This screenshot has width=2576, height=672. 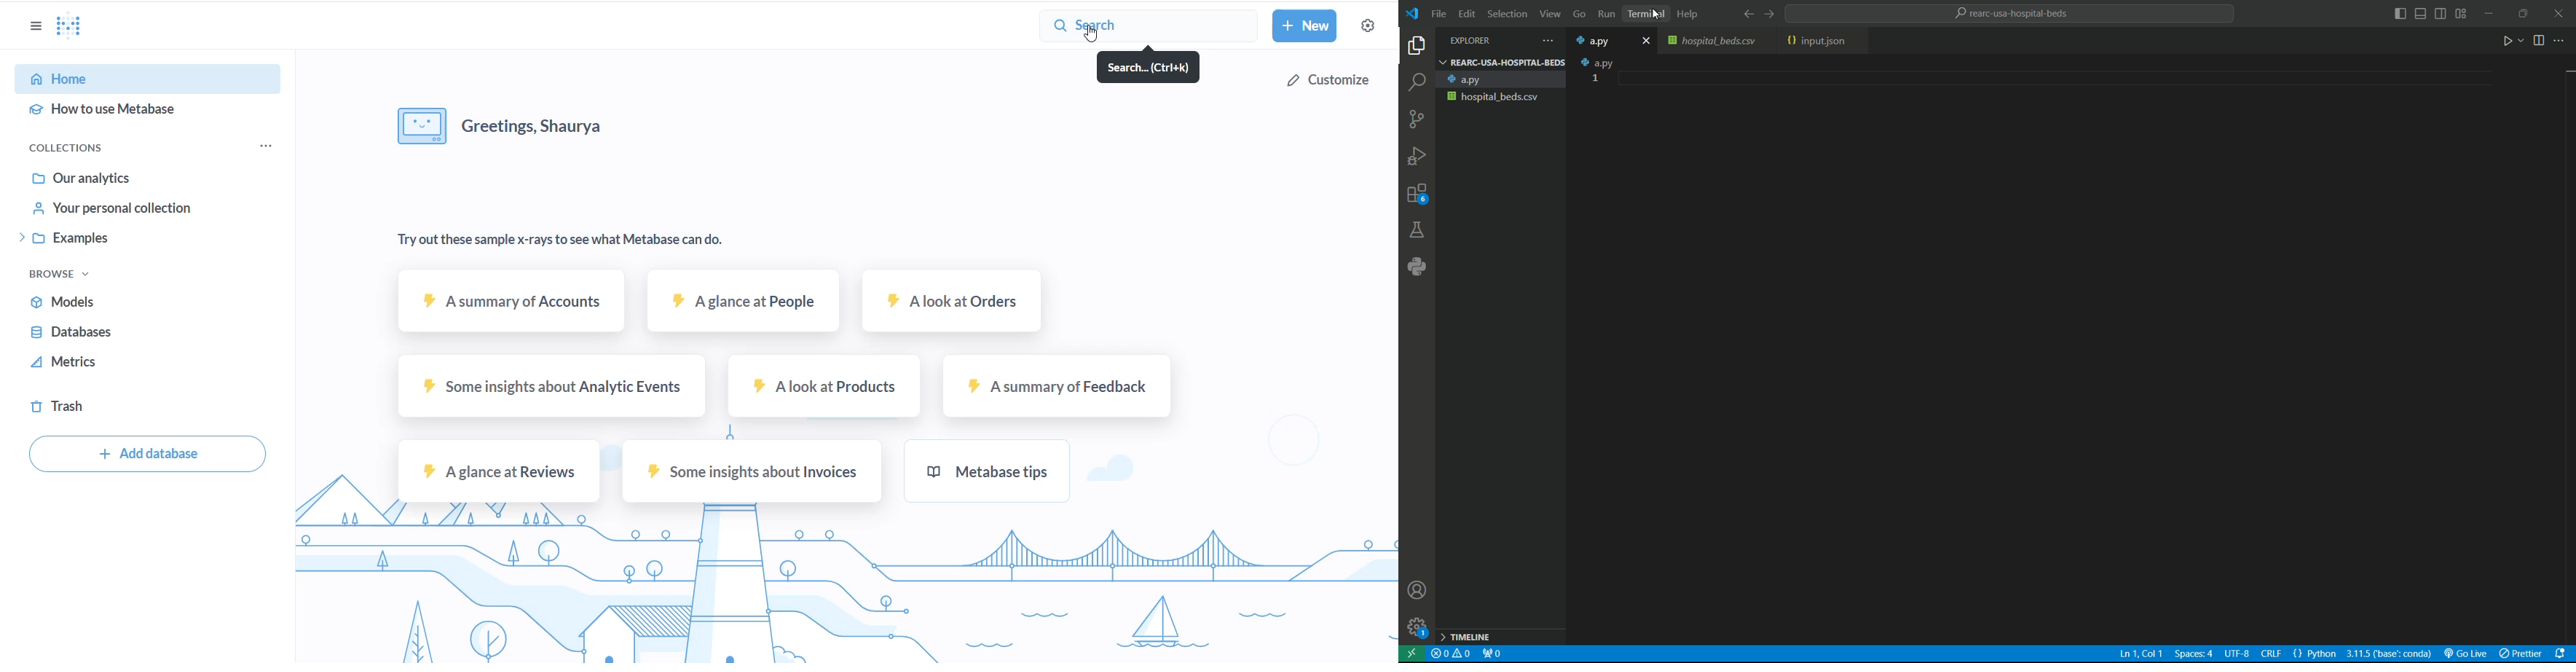 What do you see at coordinates (1816, 42) in the screenshot?
I see `input.json` at bounding box center [1816, 42].